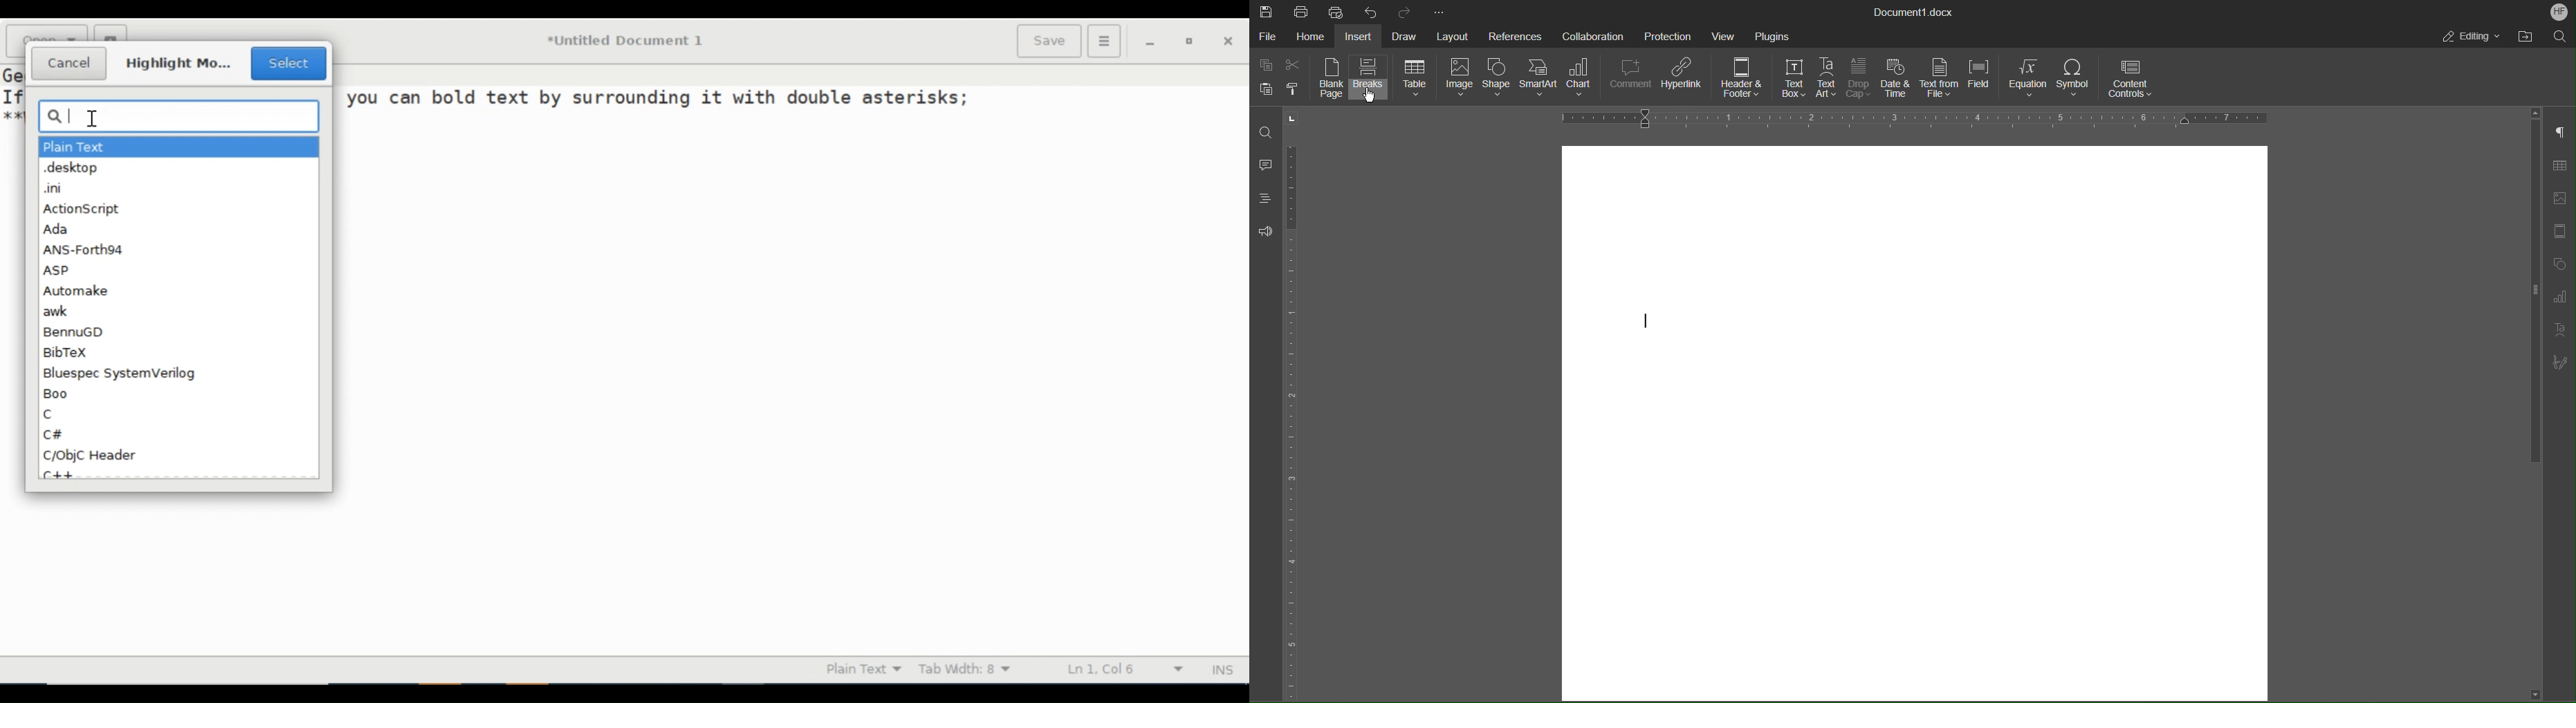  I want to click on Breaks, so click(1369, 78).